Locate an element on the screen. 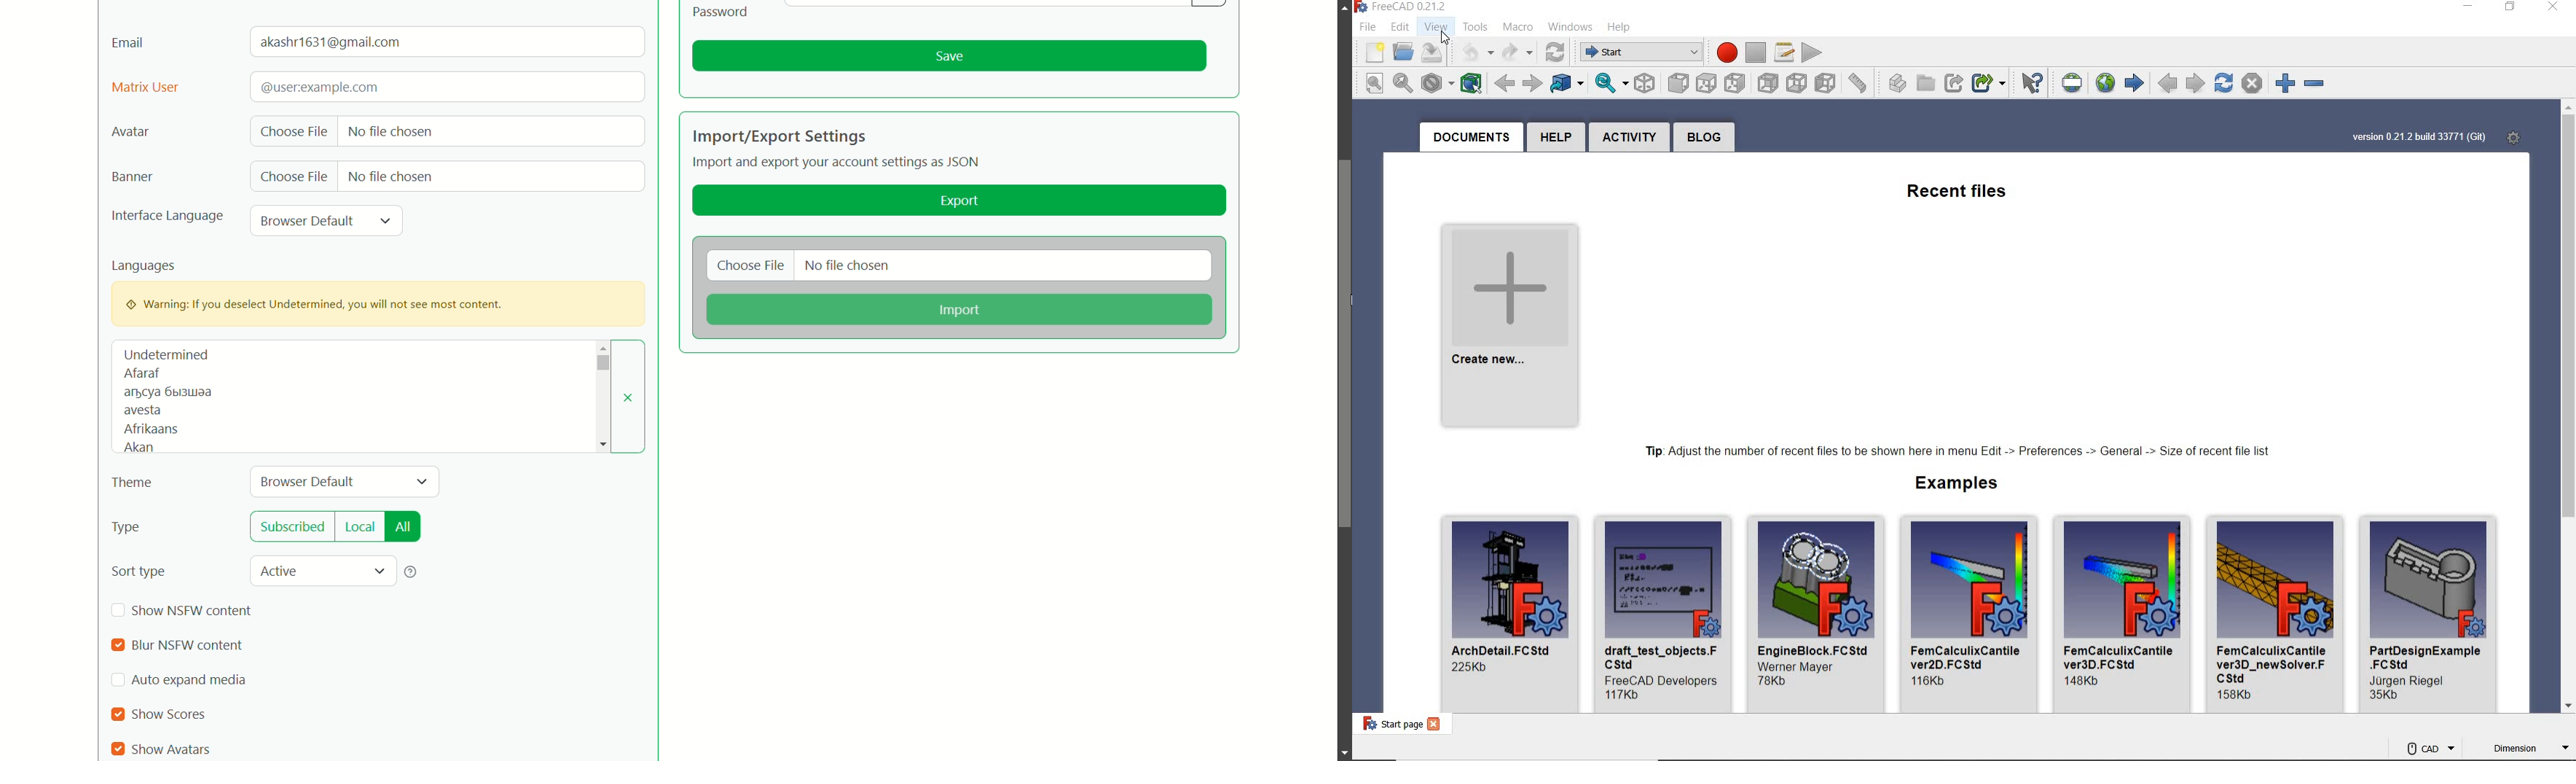 The image size is (2576, 784). forward is located at coordinates (1531, 84).